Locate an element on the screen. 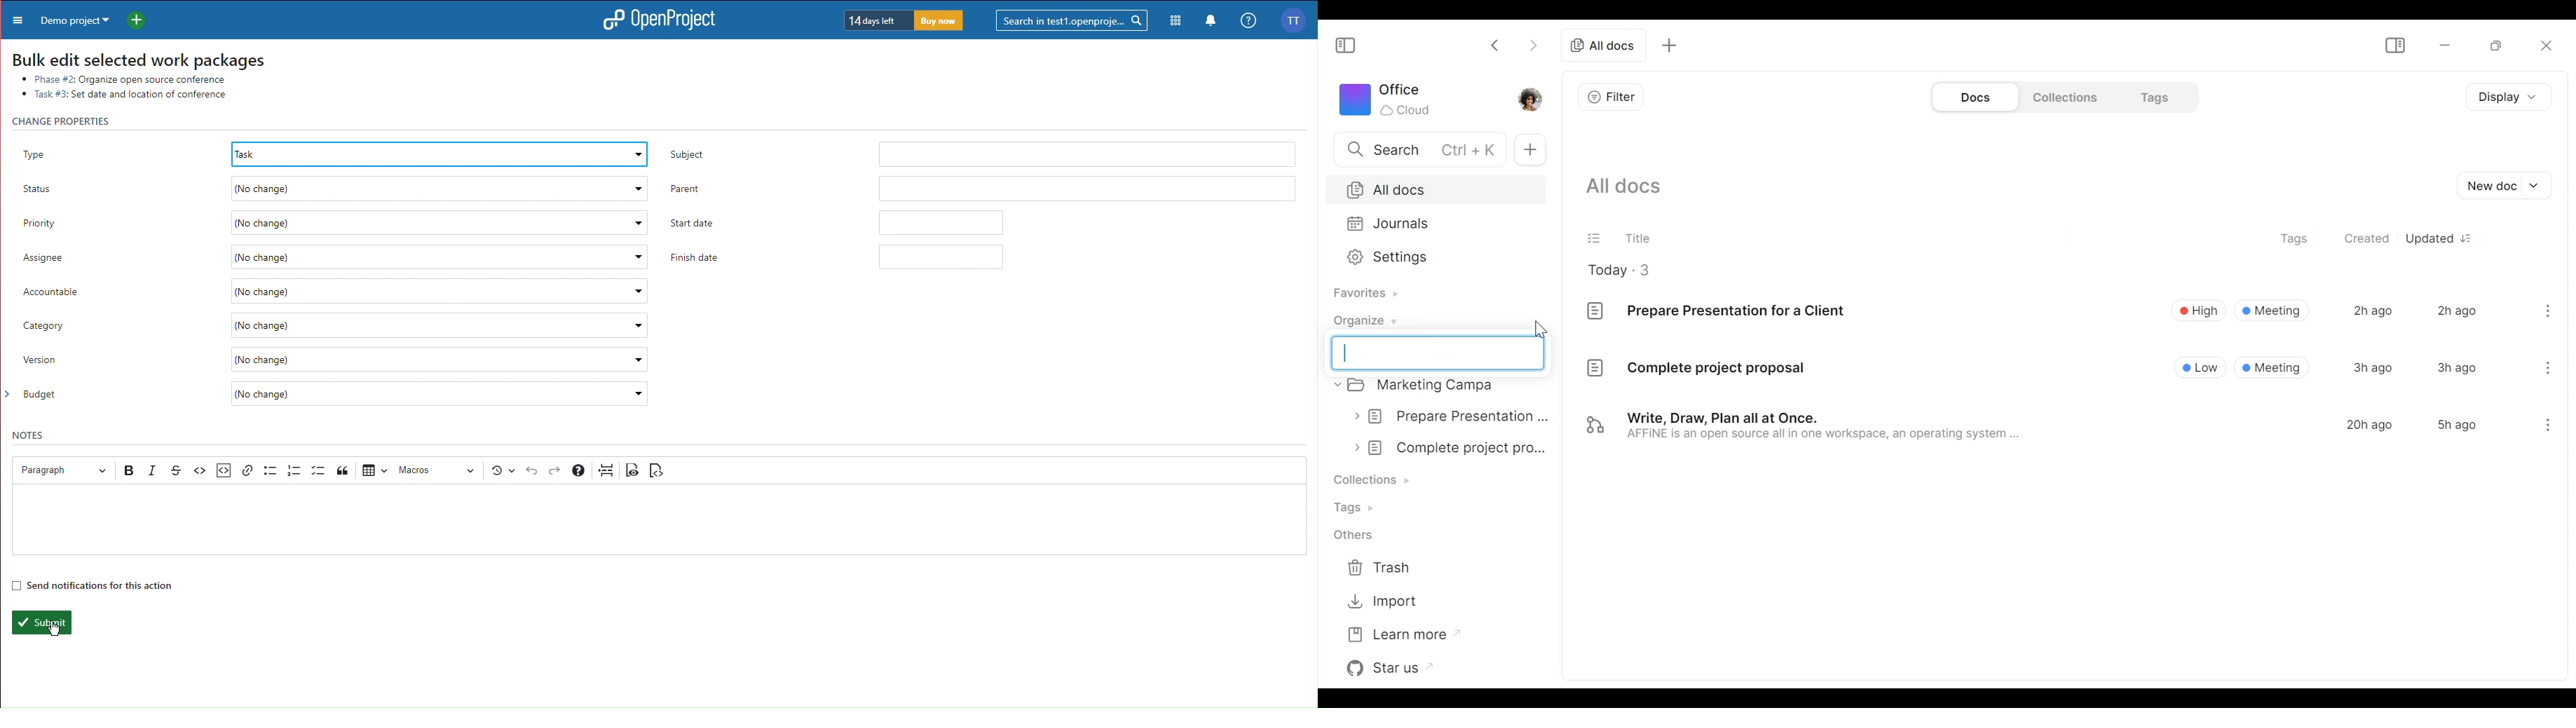 This screenshot has width=2576, height=728.  is located at coordinates (31, 435).